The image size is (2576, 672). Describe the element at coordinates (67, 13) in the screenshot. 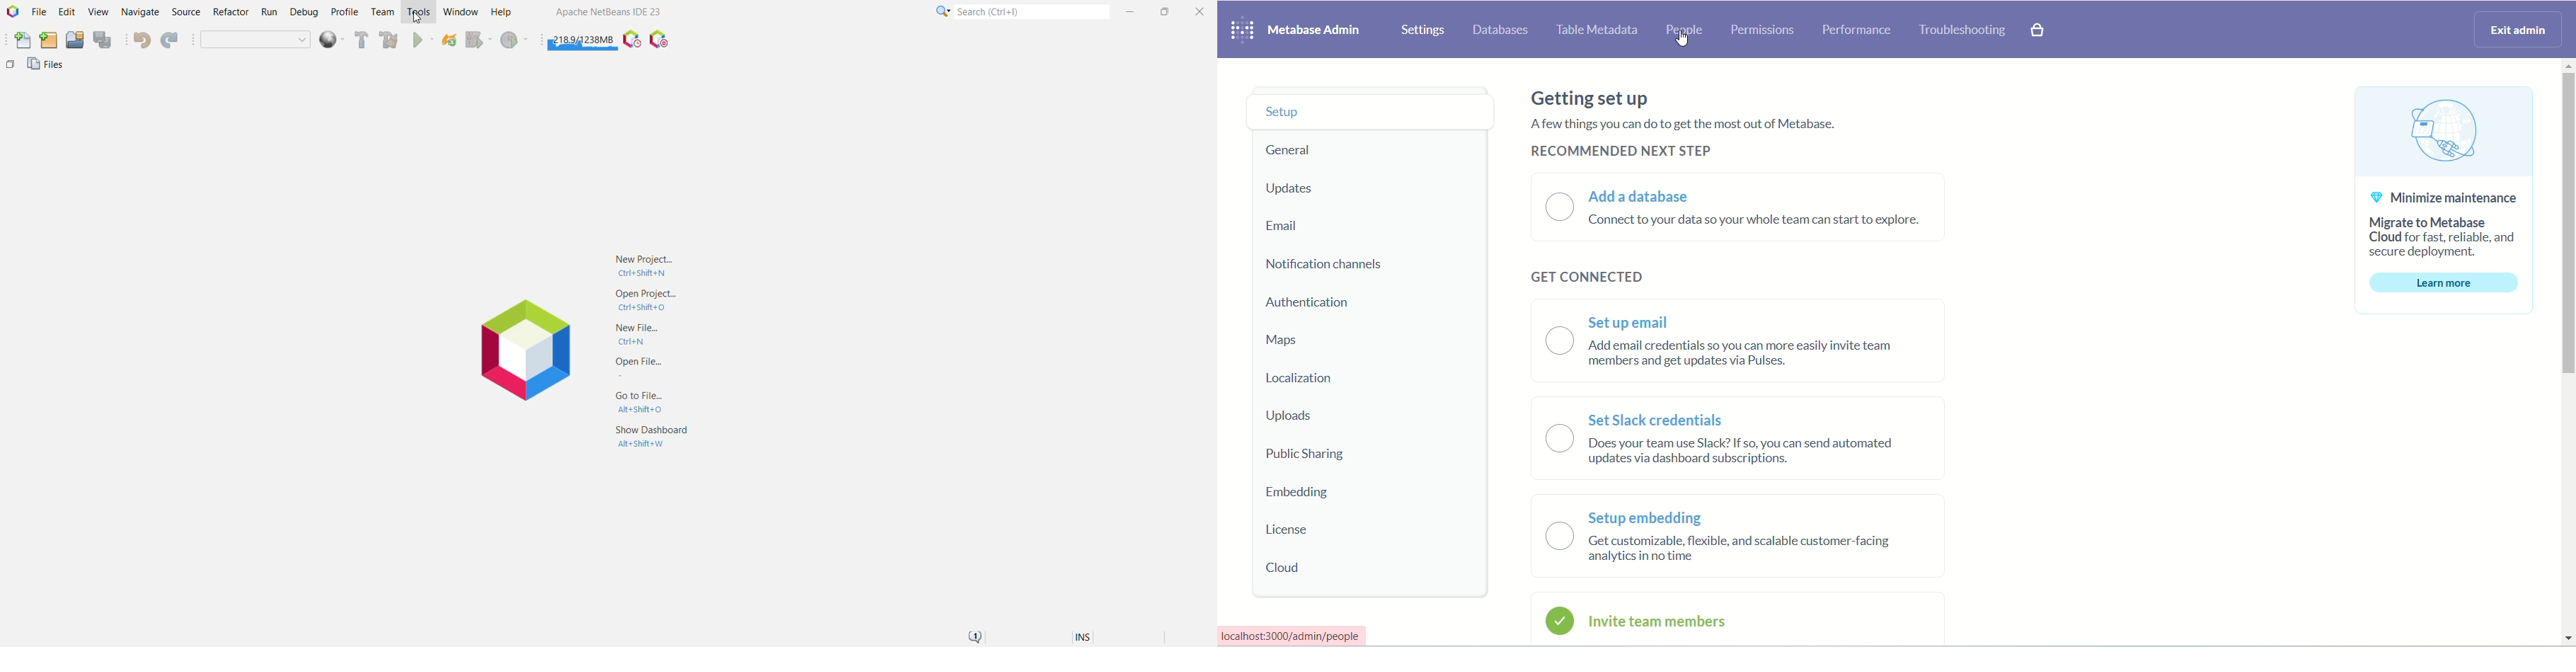

I see `Edit` at that location.